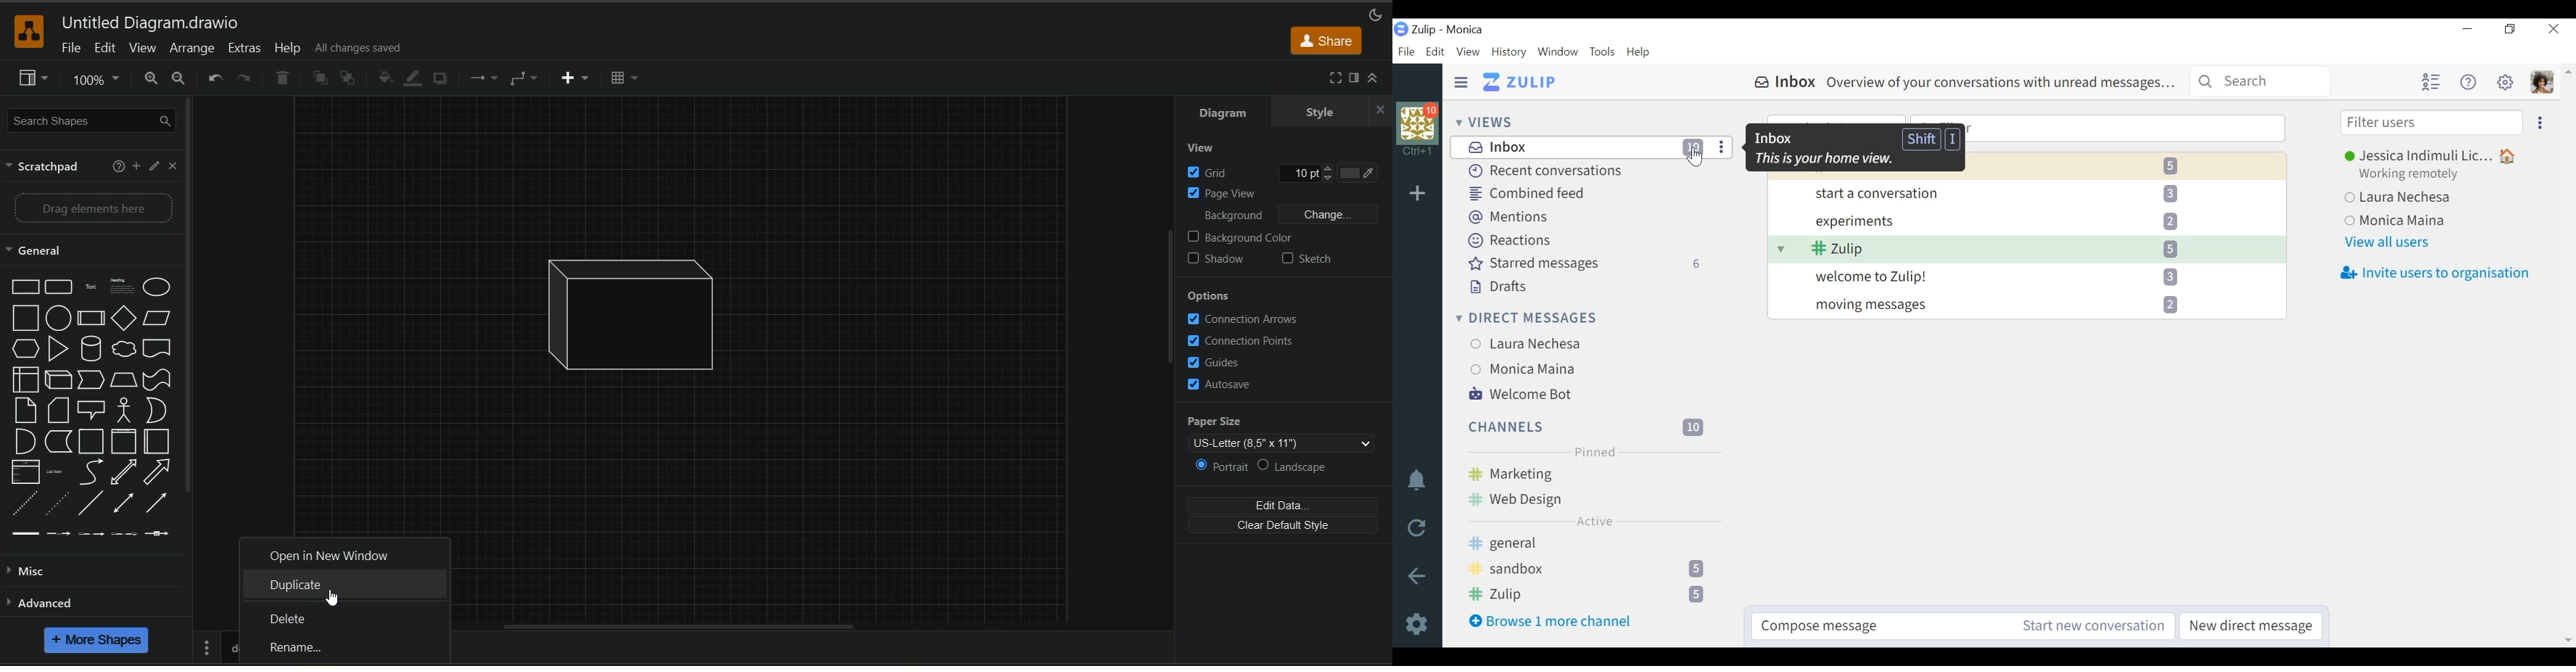  I want to click on rename, so click(327, 647).